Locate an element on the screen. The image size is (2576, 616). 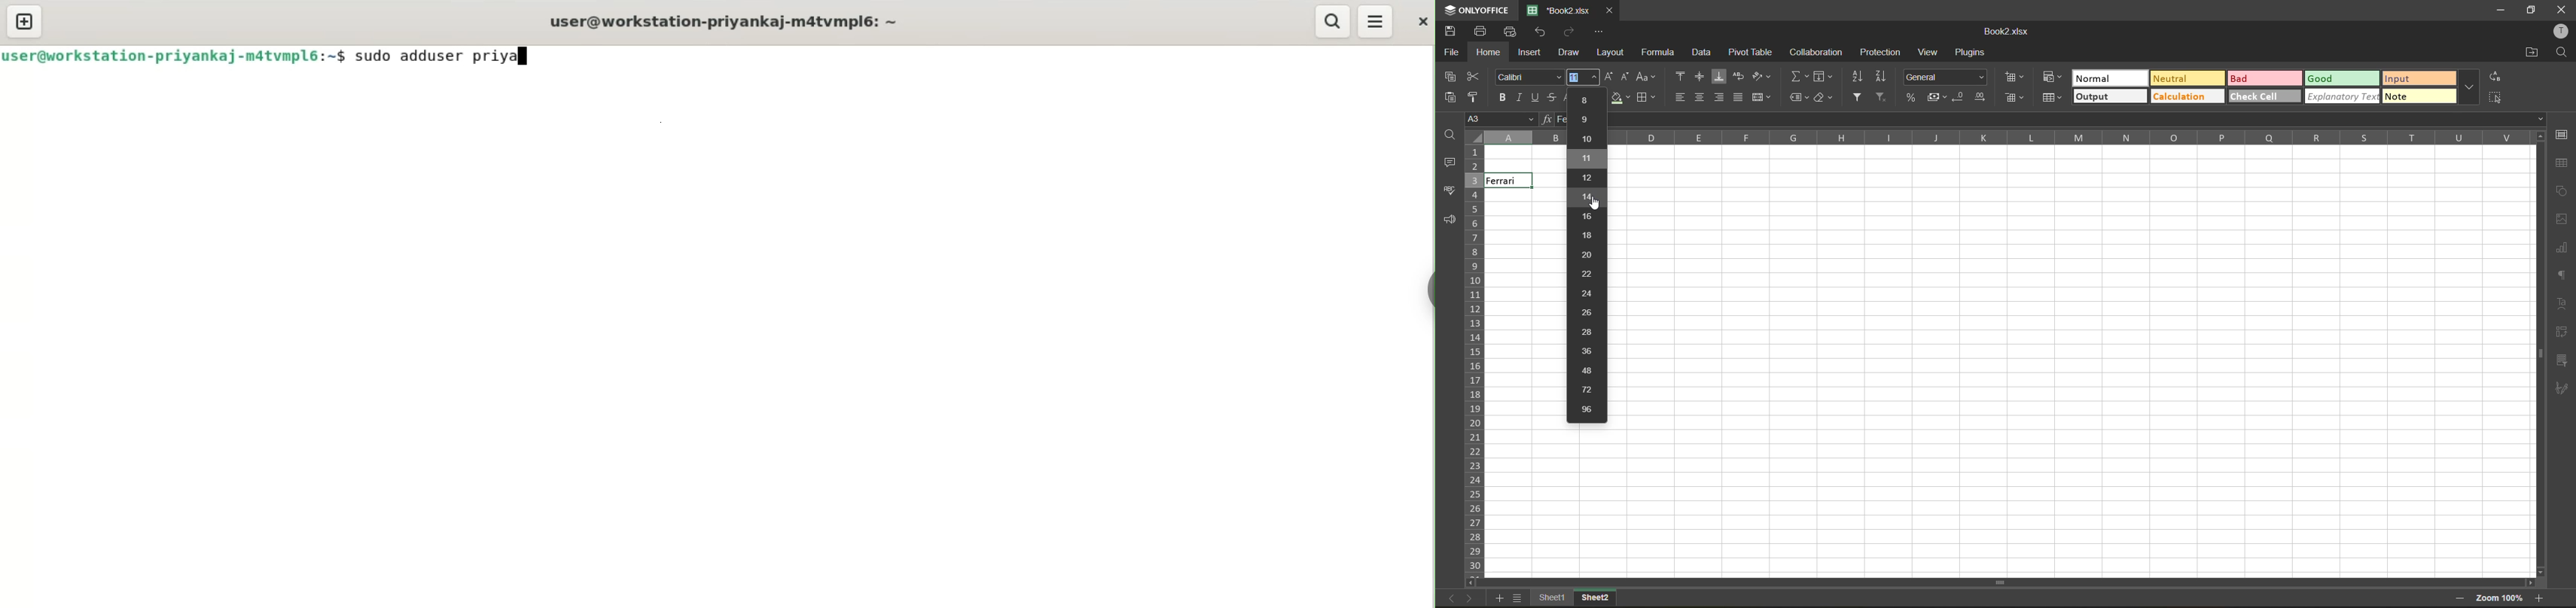
14 is located at coordinates (1589, 198).